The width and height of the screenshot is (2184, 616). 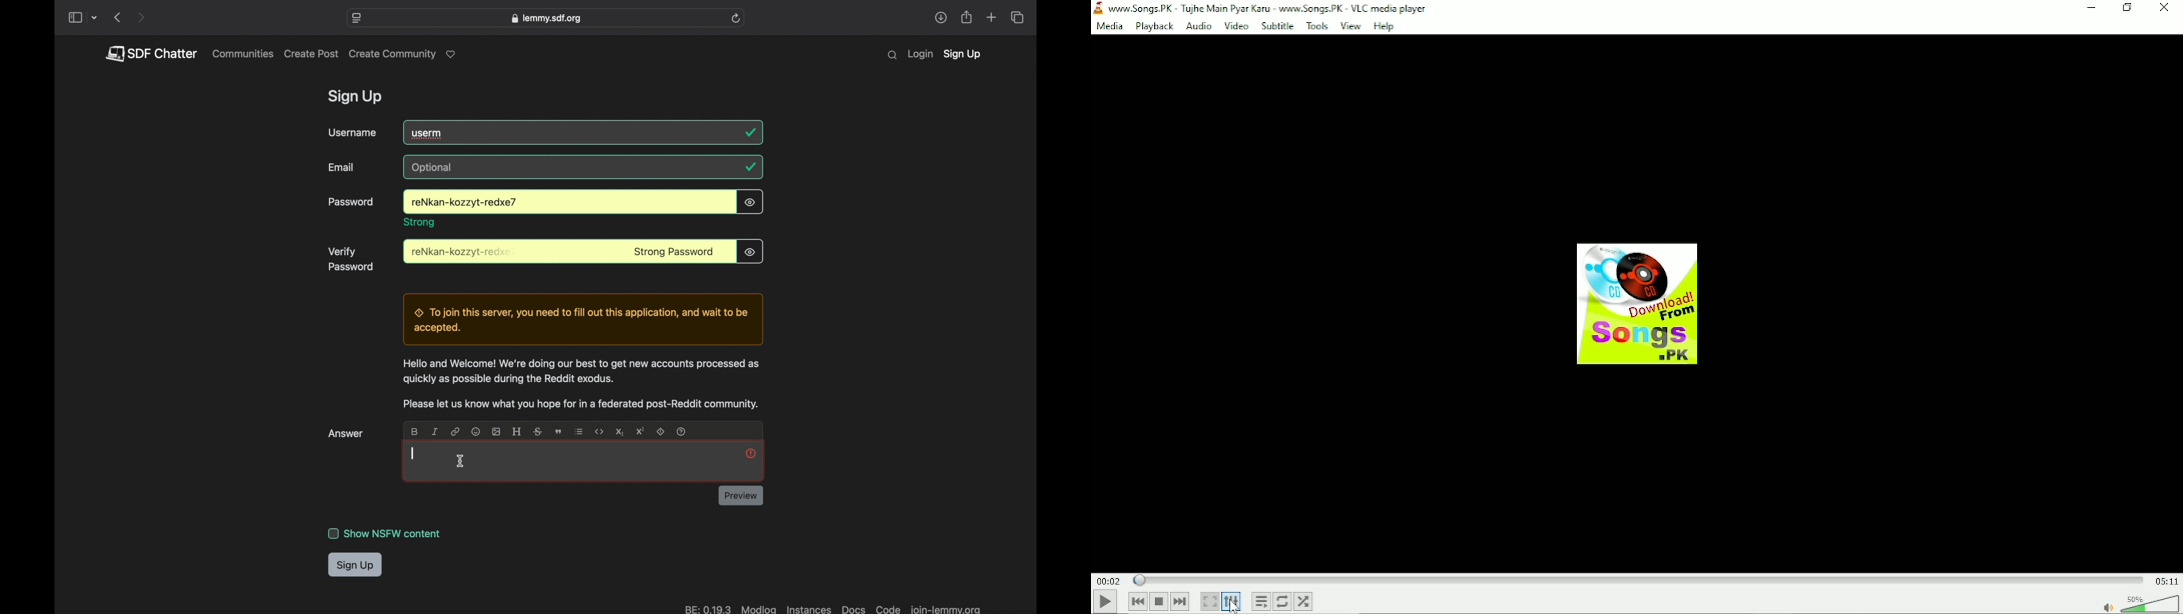 I want to click on tab group picker, so click(x=95, y=18).